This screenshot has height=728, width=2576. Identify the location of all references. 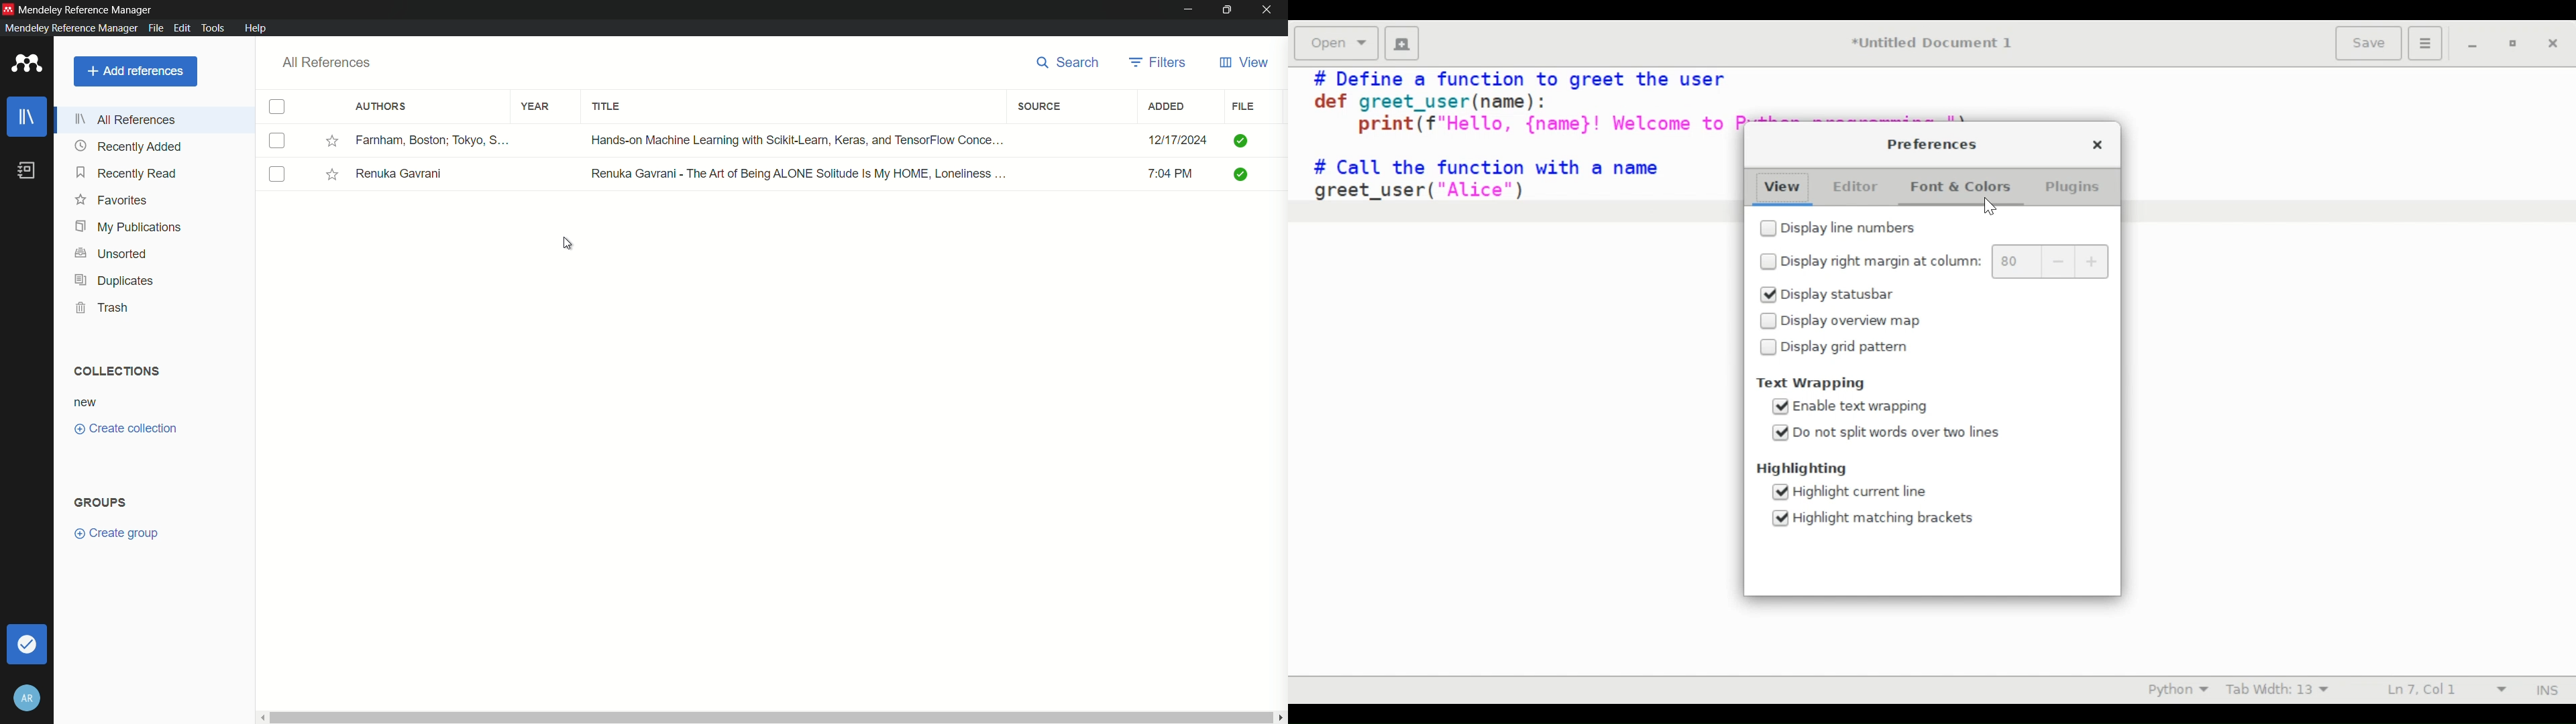
(124, 119).